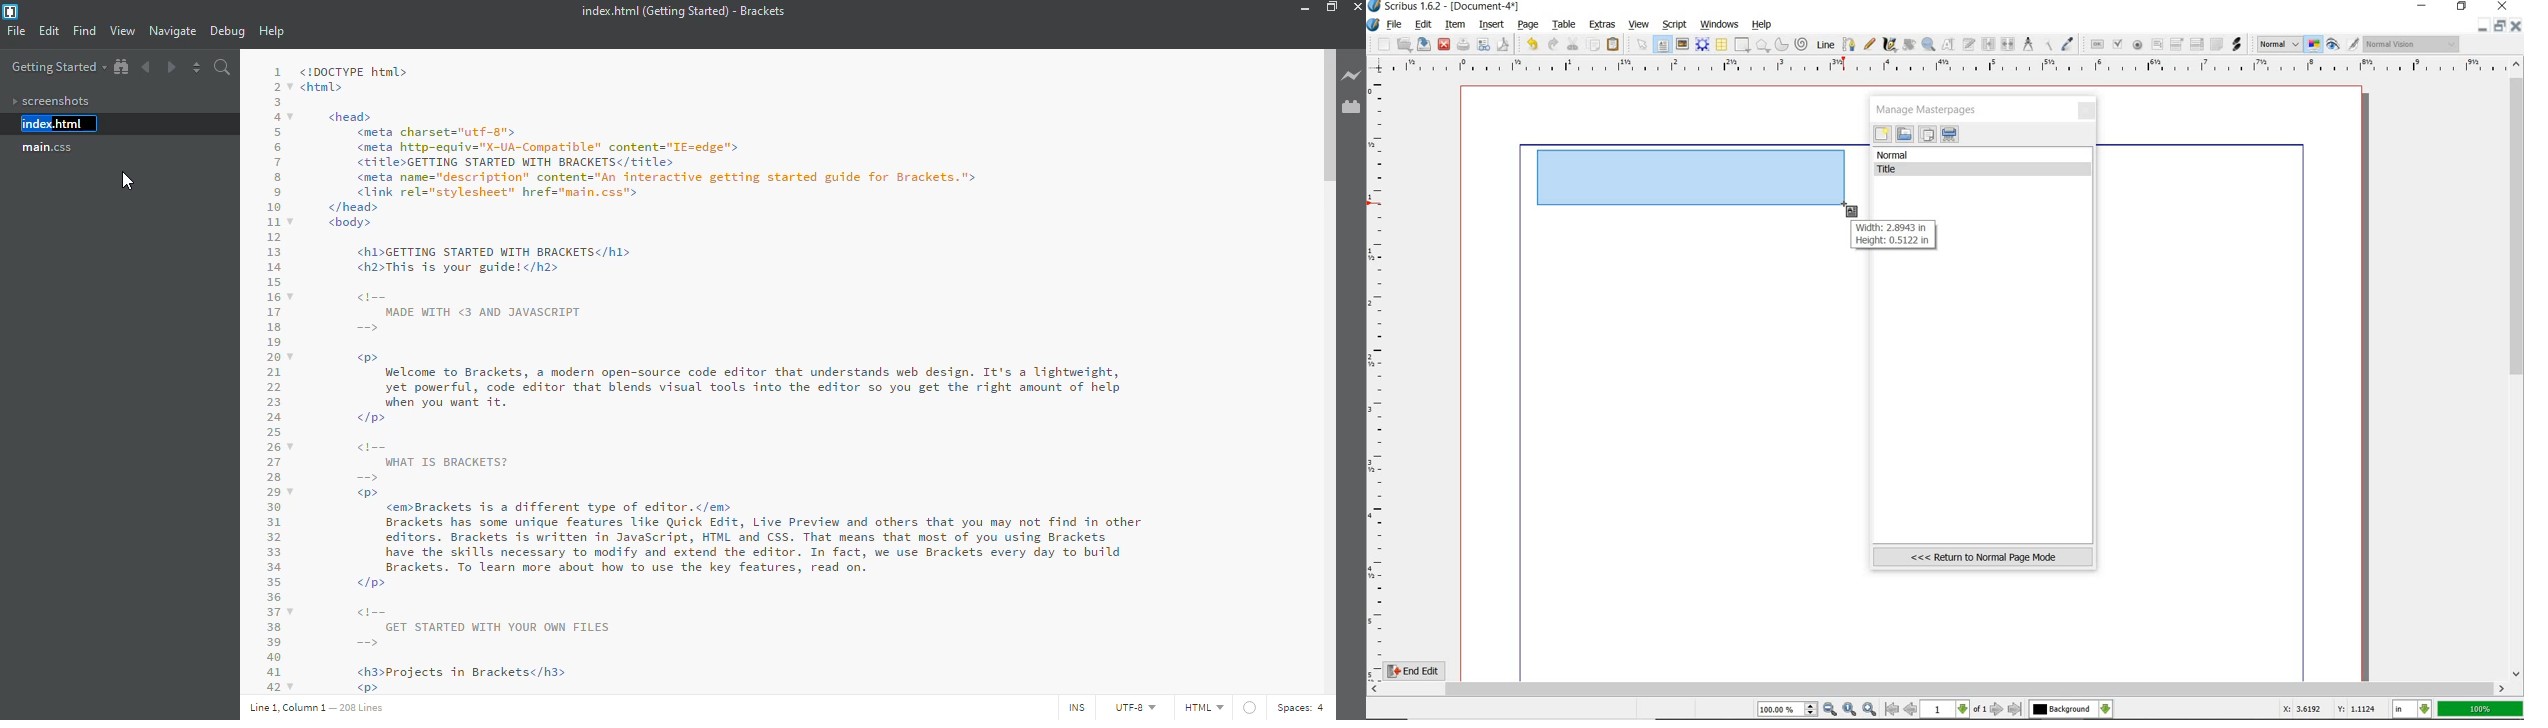  I want to click on edit contents of frame, so click(1950, 46).